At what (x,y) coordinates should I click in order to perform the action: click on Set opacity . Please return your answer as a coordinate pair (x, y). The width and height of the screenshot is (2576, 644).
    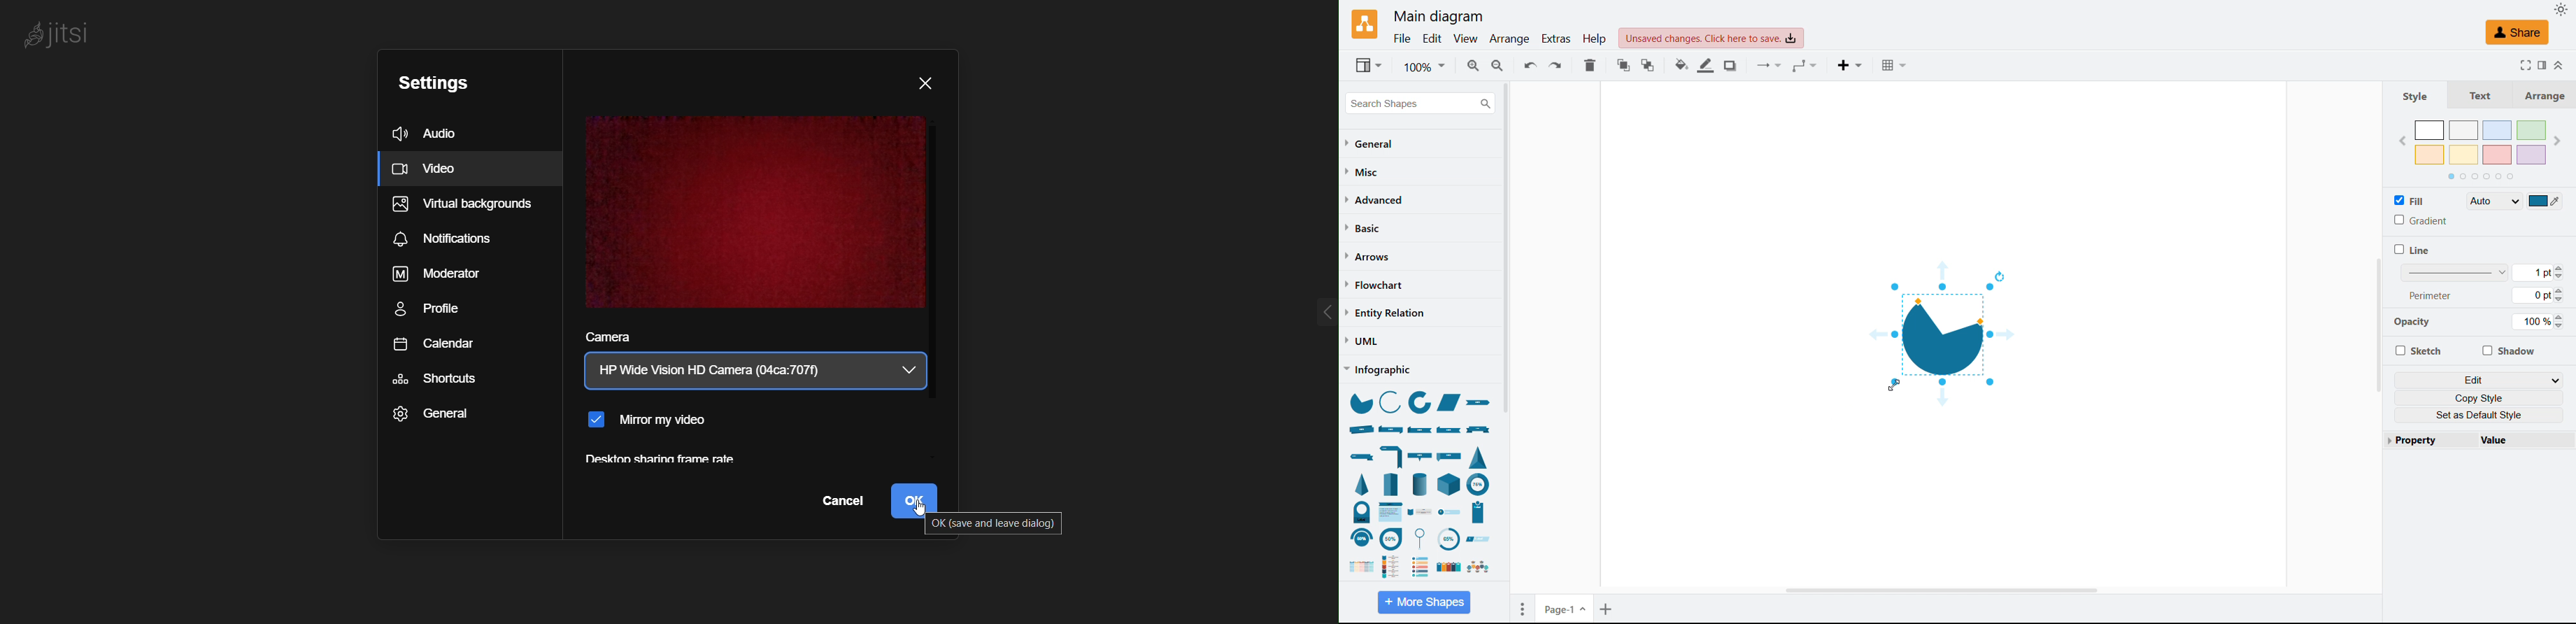
    Looking at the image, I should click on (2538, 322).